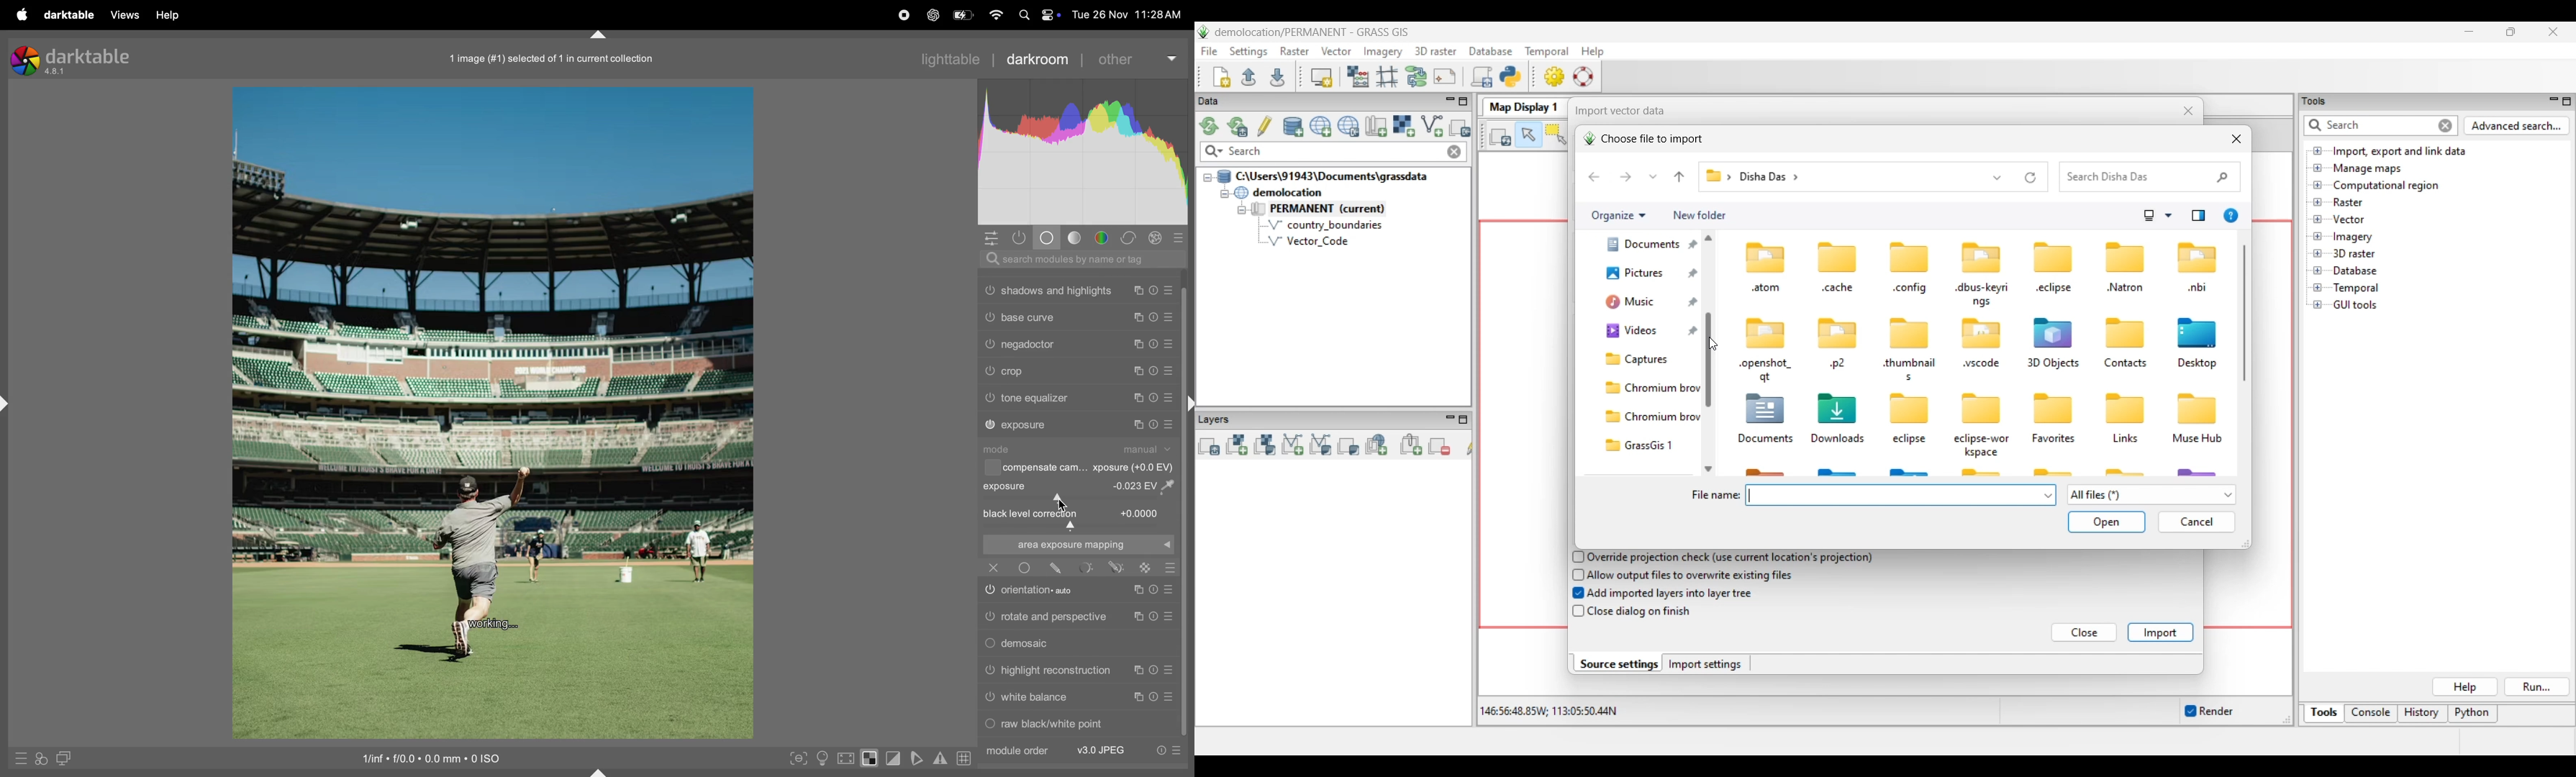  Describe the element at coordinates (1146, 568) in the screenshot. I see `Transparency ` at that location.